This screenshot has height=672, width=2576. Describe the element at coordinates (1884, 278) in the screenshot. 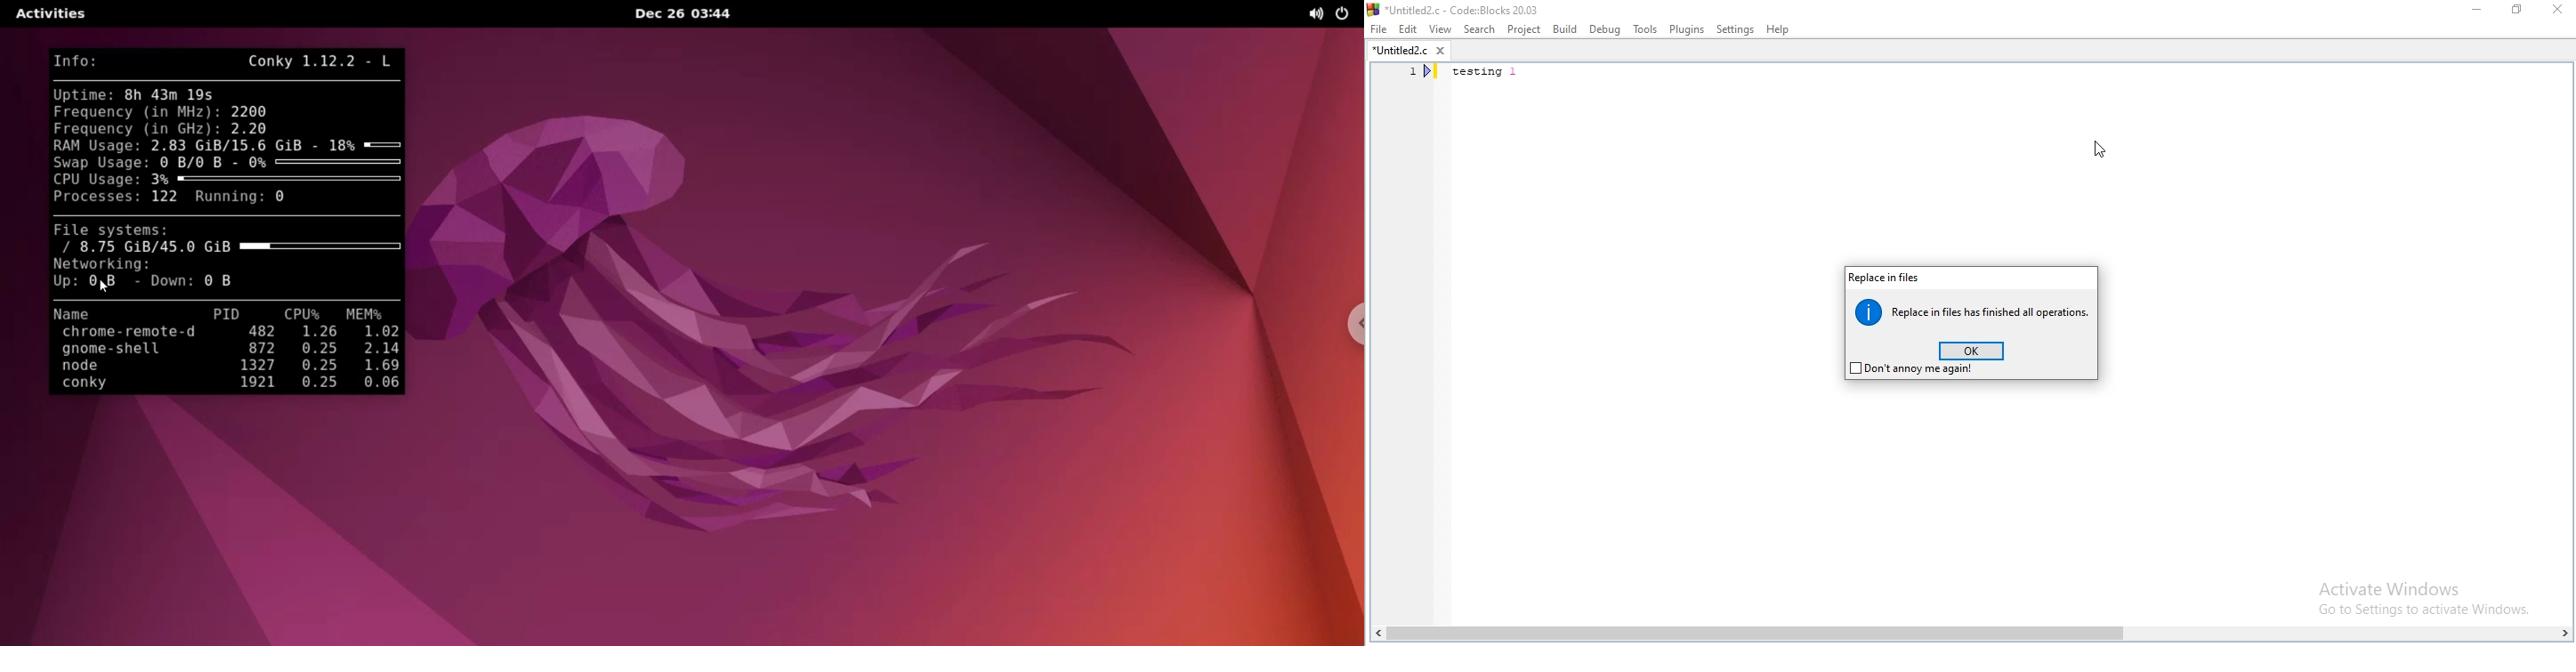

I see `replace in files` at that location.